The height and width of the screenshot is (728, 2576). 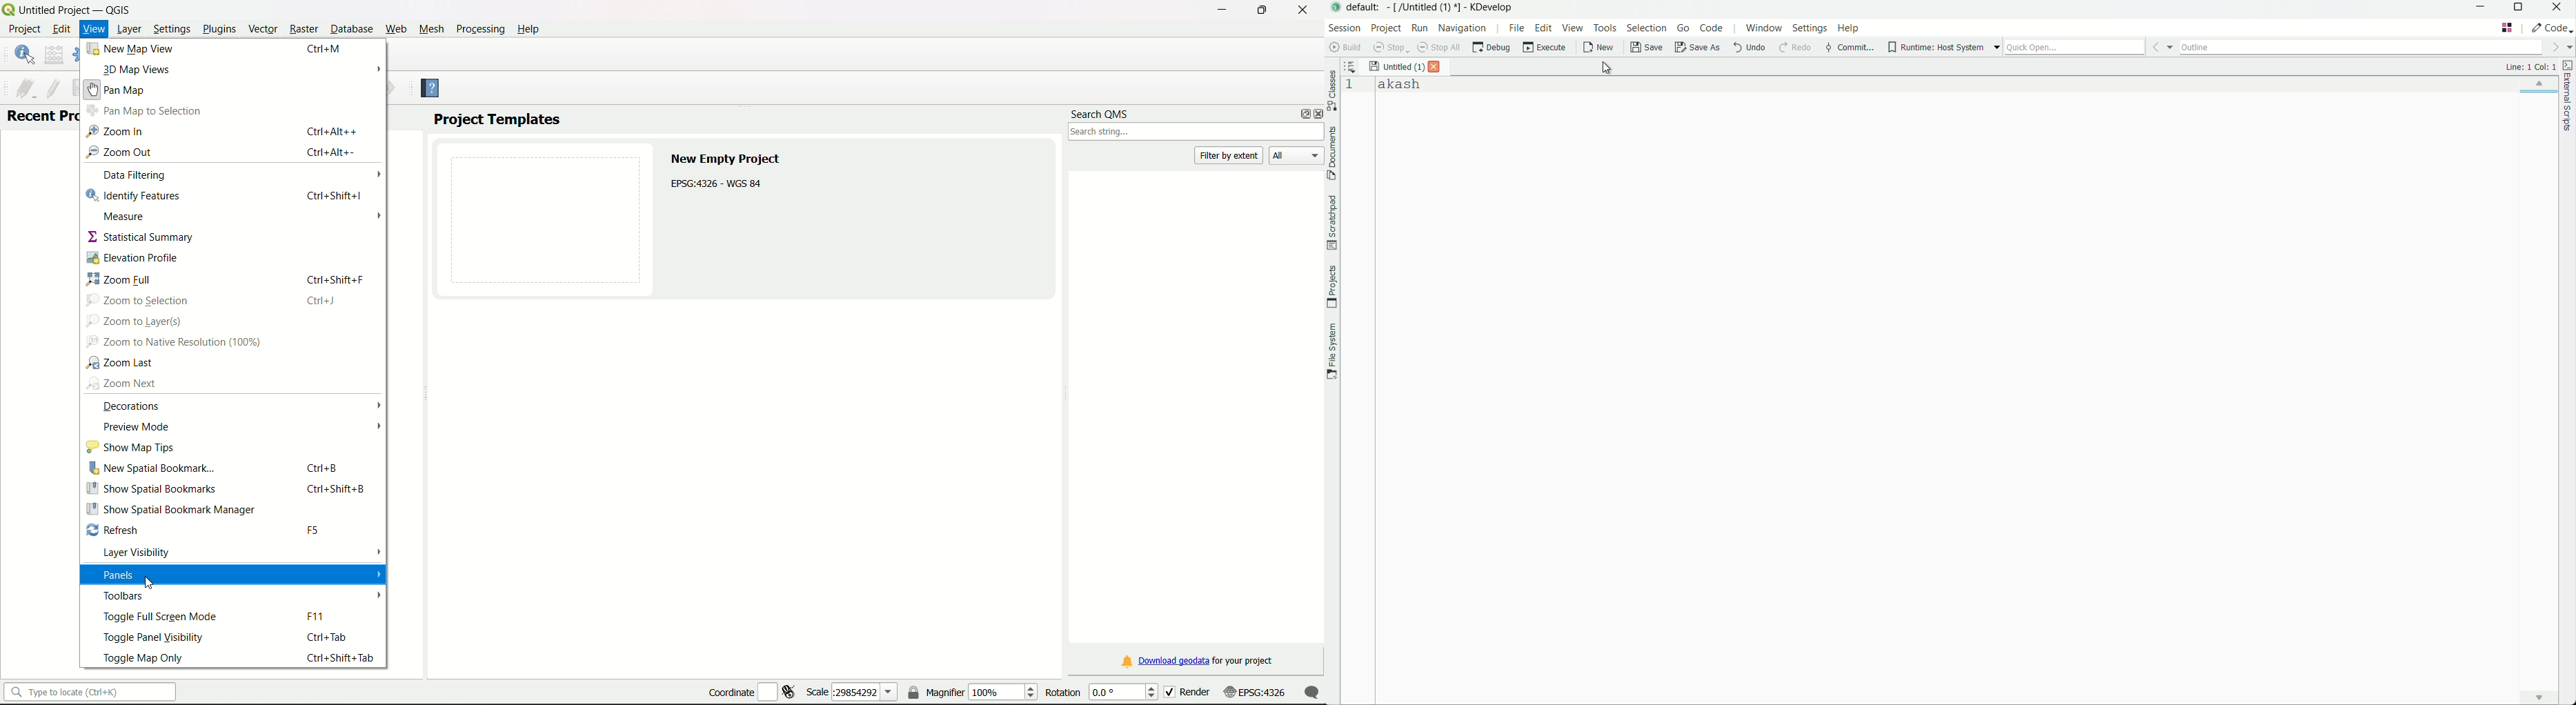 I want to click on Toolbars, so click(x=123, y=597).